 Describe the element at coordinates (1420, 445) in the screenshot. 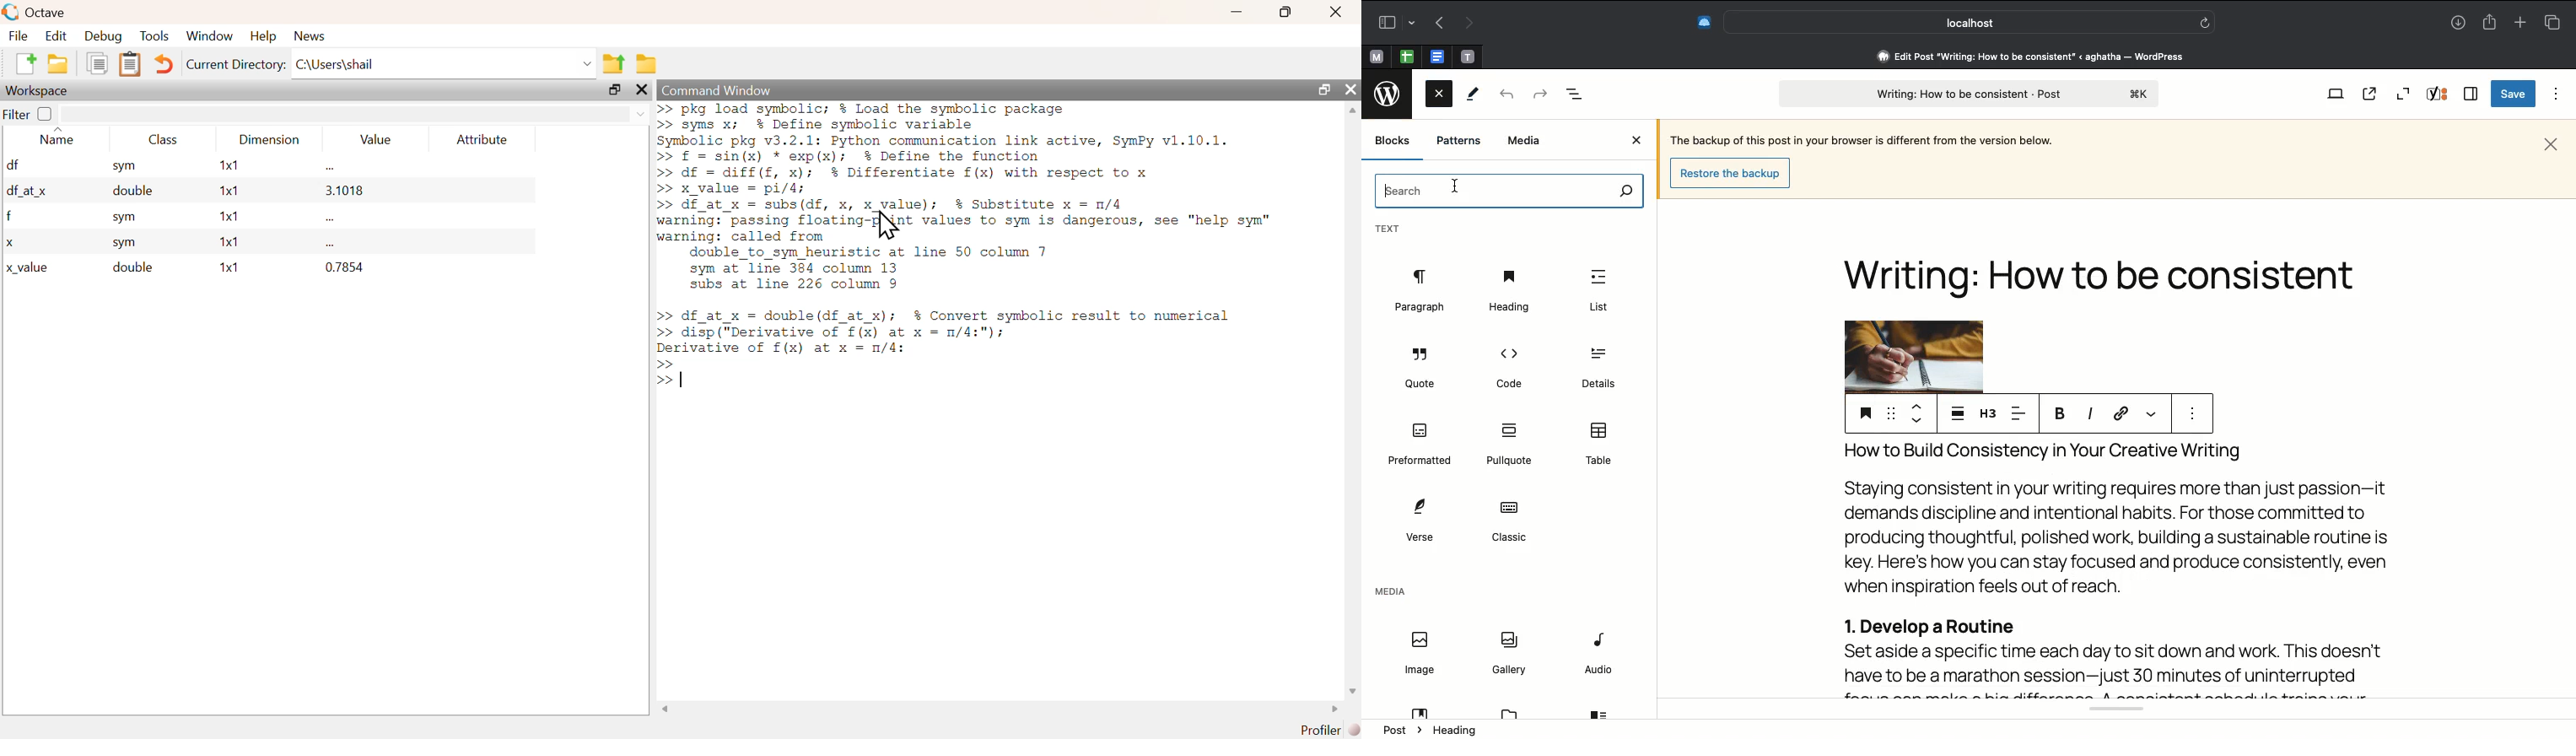

I see `Preformatted` at that location.